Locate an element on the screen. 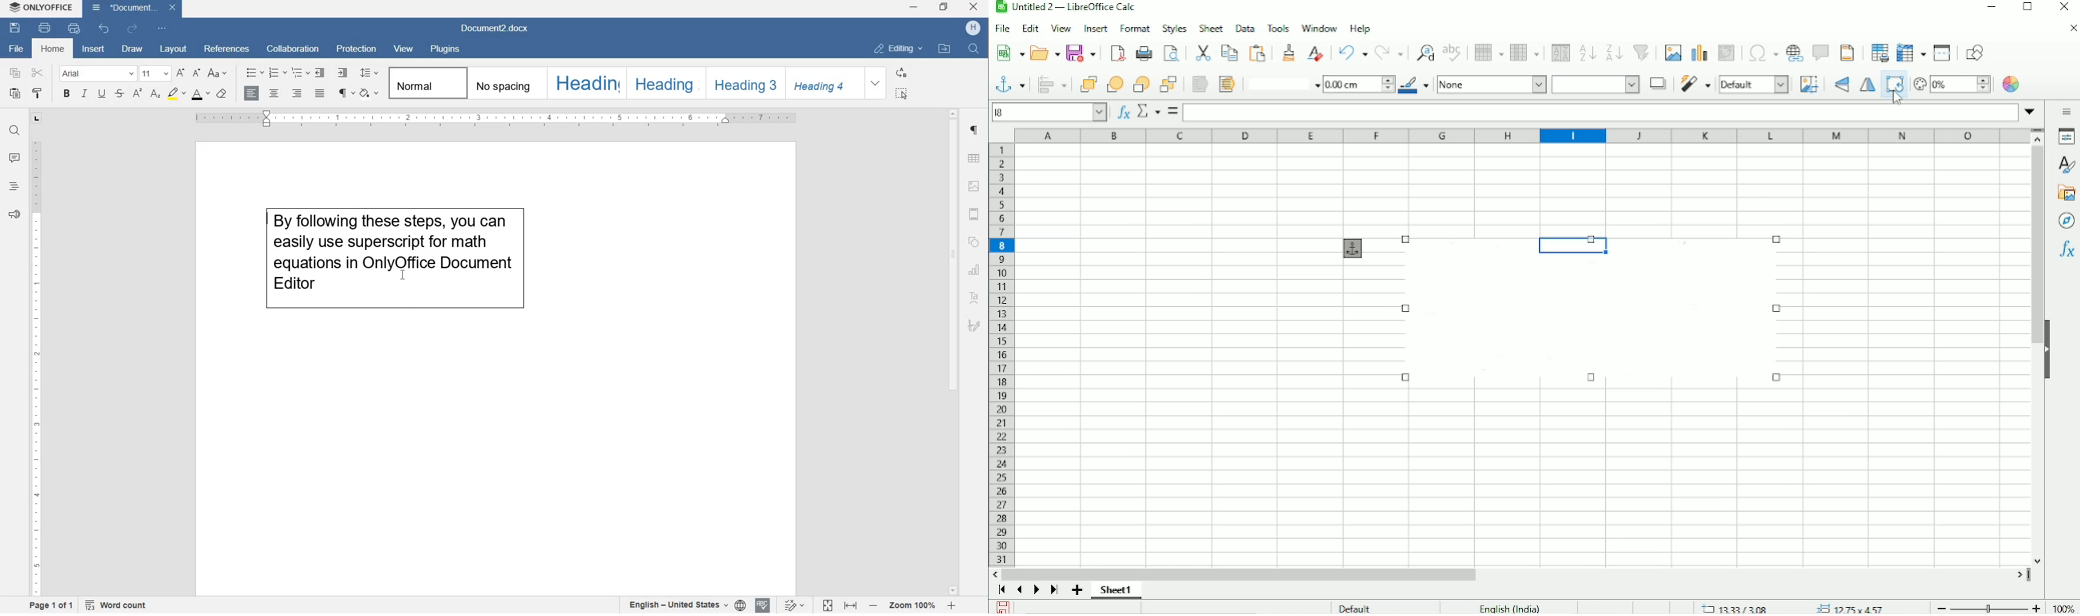 The width and height of the screenshot is (2100, 616). Insert image is located at coordinates (1672, 53).